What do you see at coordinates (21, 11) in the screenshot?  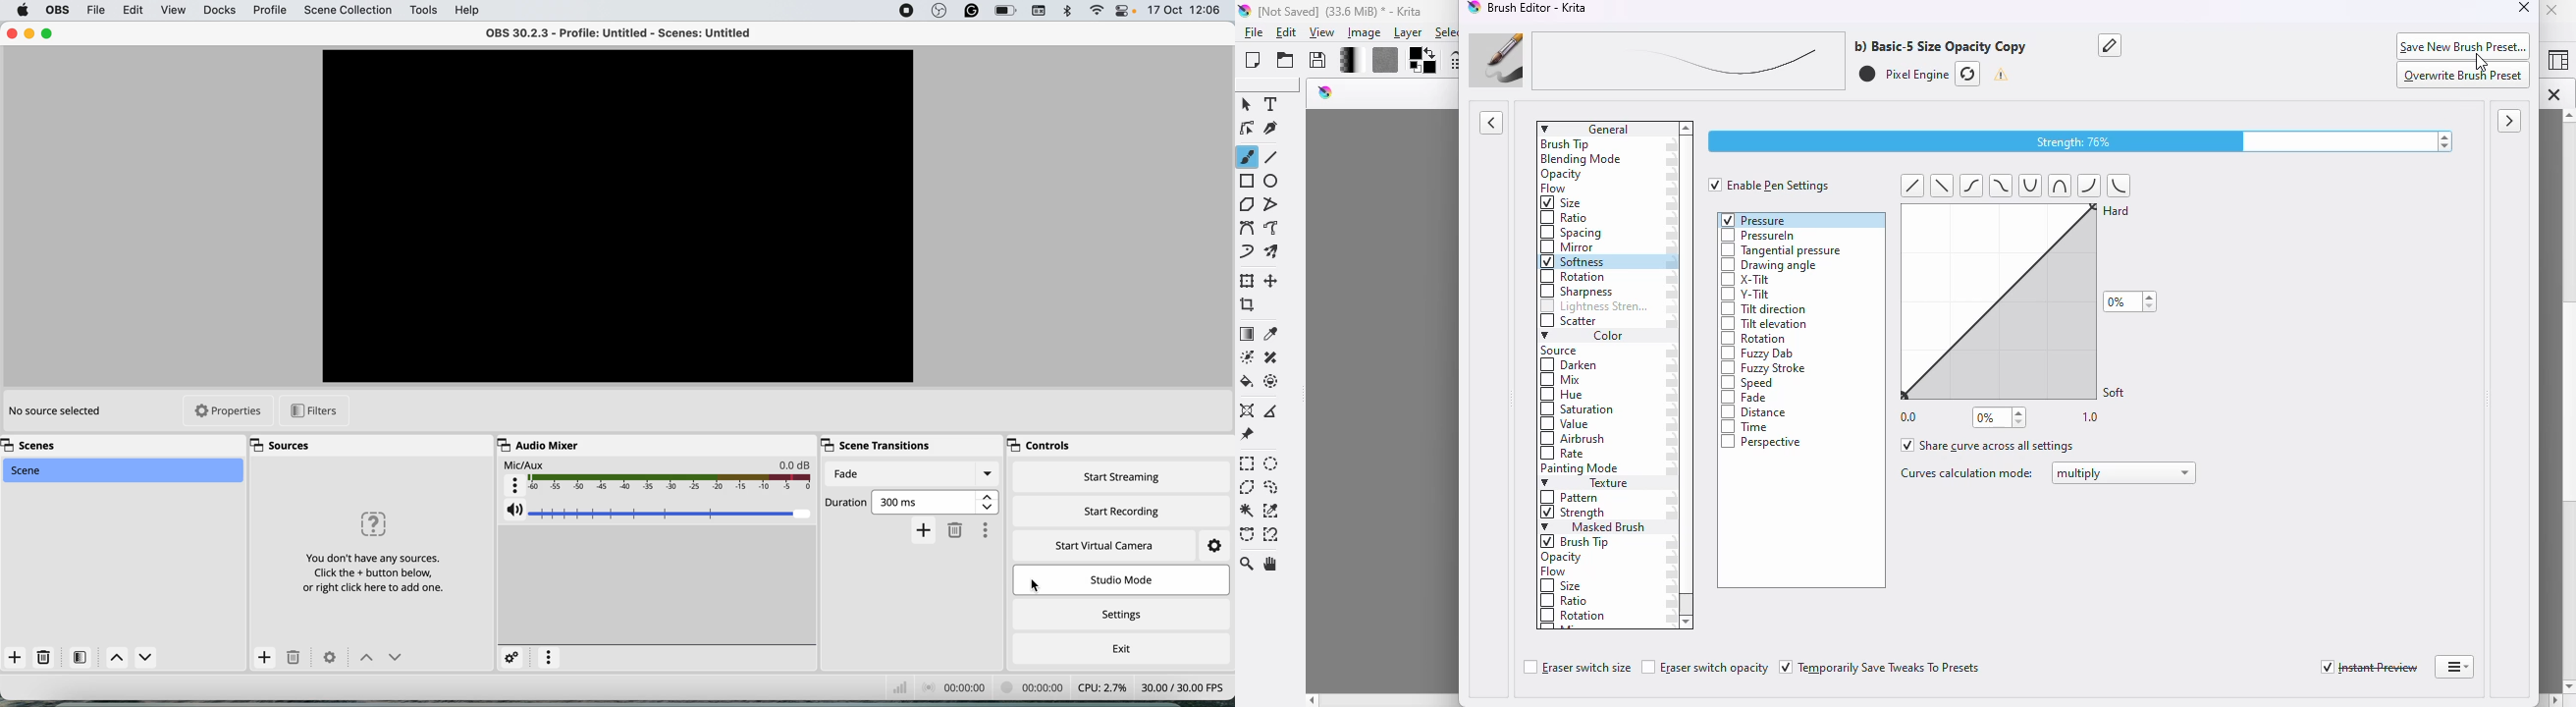 I see `system logo` at bounding box center [21, 11].